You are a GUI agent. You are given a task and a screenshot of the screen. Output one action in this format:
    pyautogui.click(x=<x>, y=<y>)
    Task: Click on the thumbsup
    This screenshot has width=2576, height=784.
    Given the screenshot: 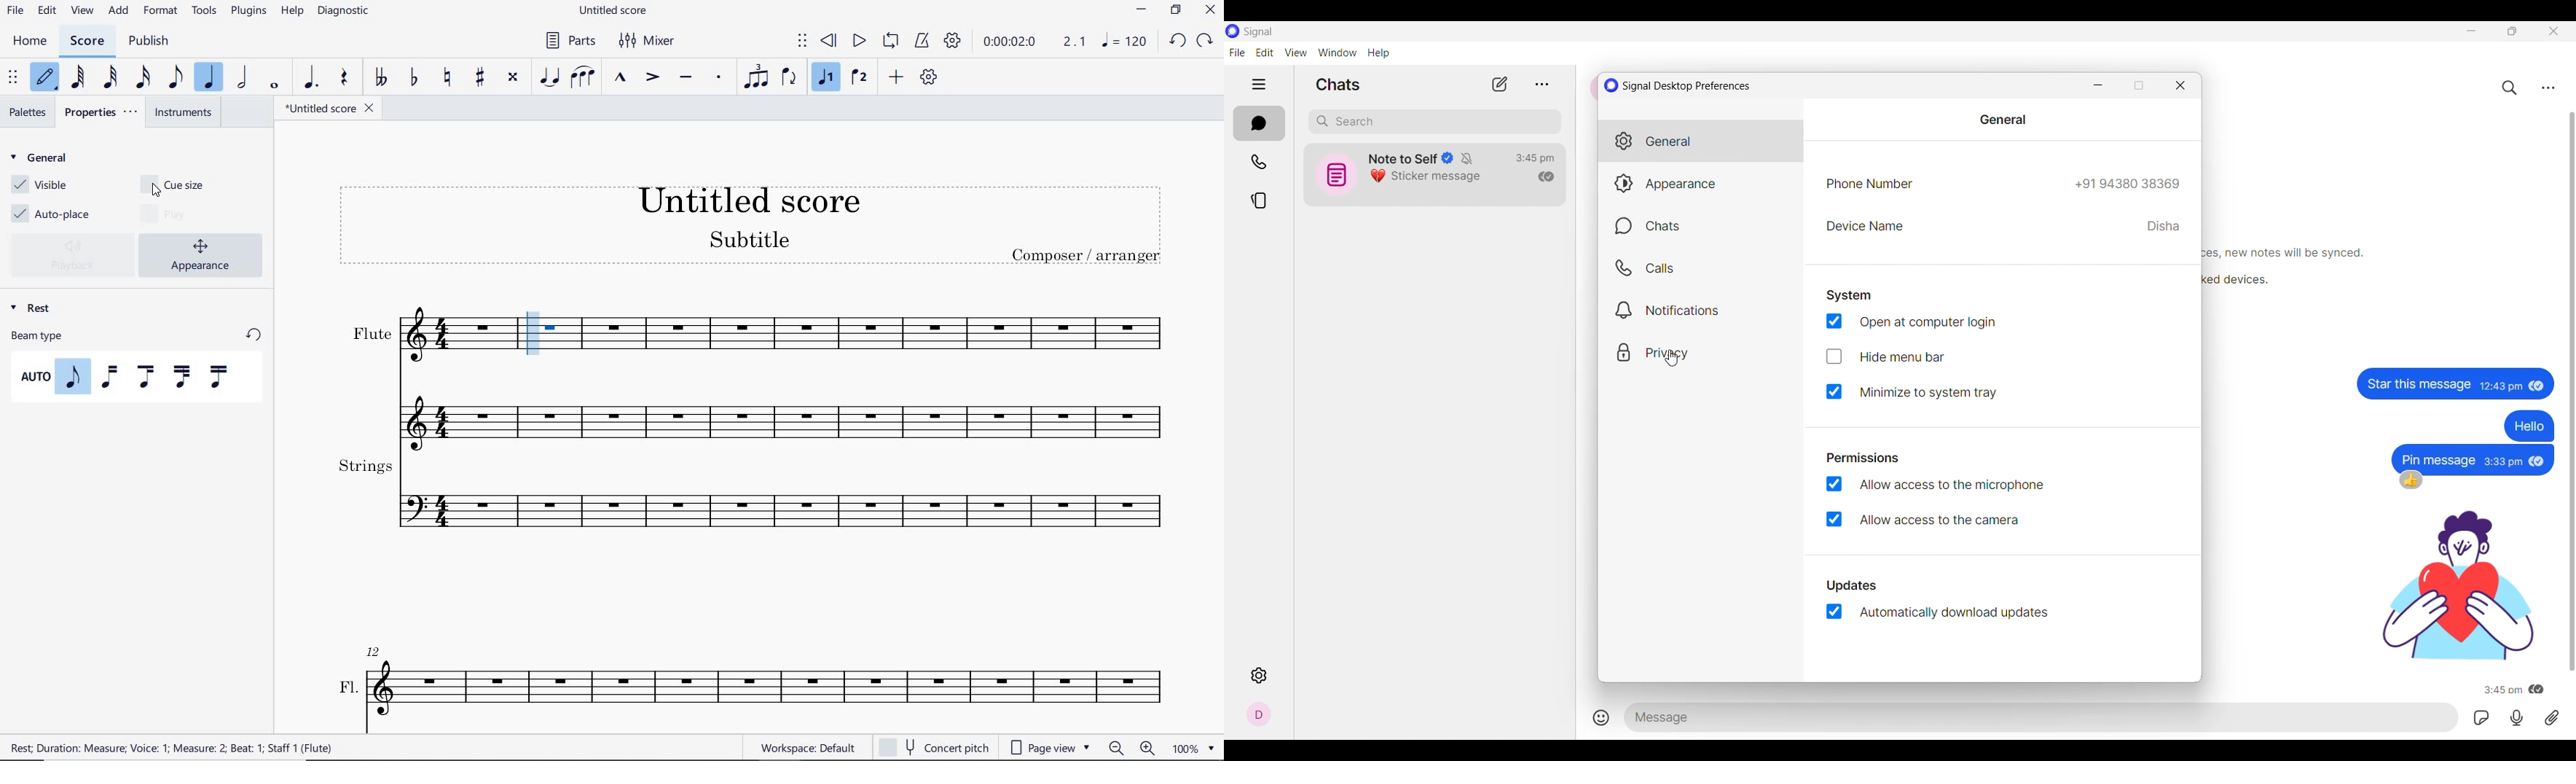 What is the action you would take?
    pyautogui.click(x=2412, y=481)
    